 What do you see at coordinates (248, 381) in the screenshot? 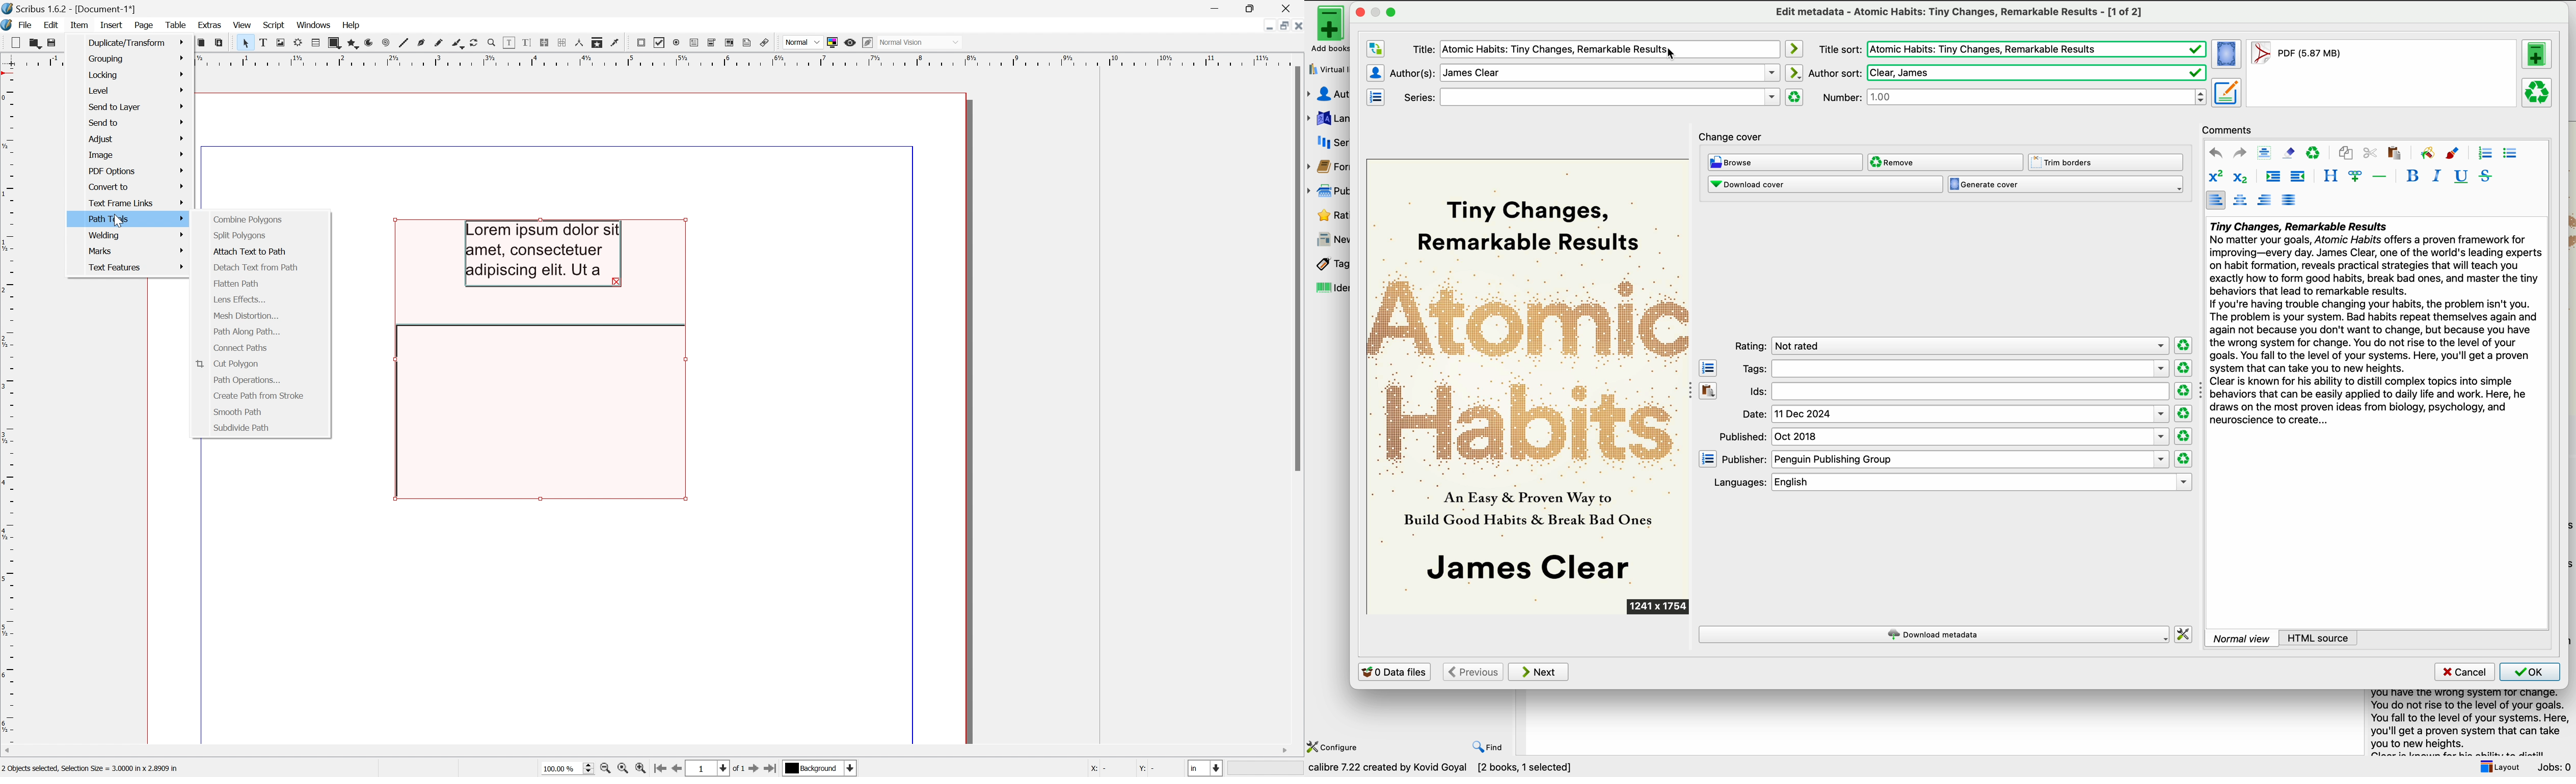
I see `Path operations` at bounding box center [248, 381].